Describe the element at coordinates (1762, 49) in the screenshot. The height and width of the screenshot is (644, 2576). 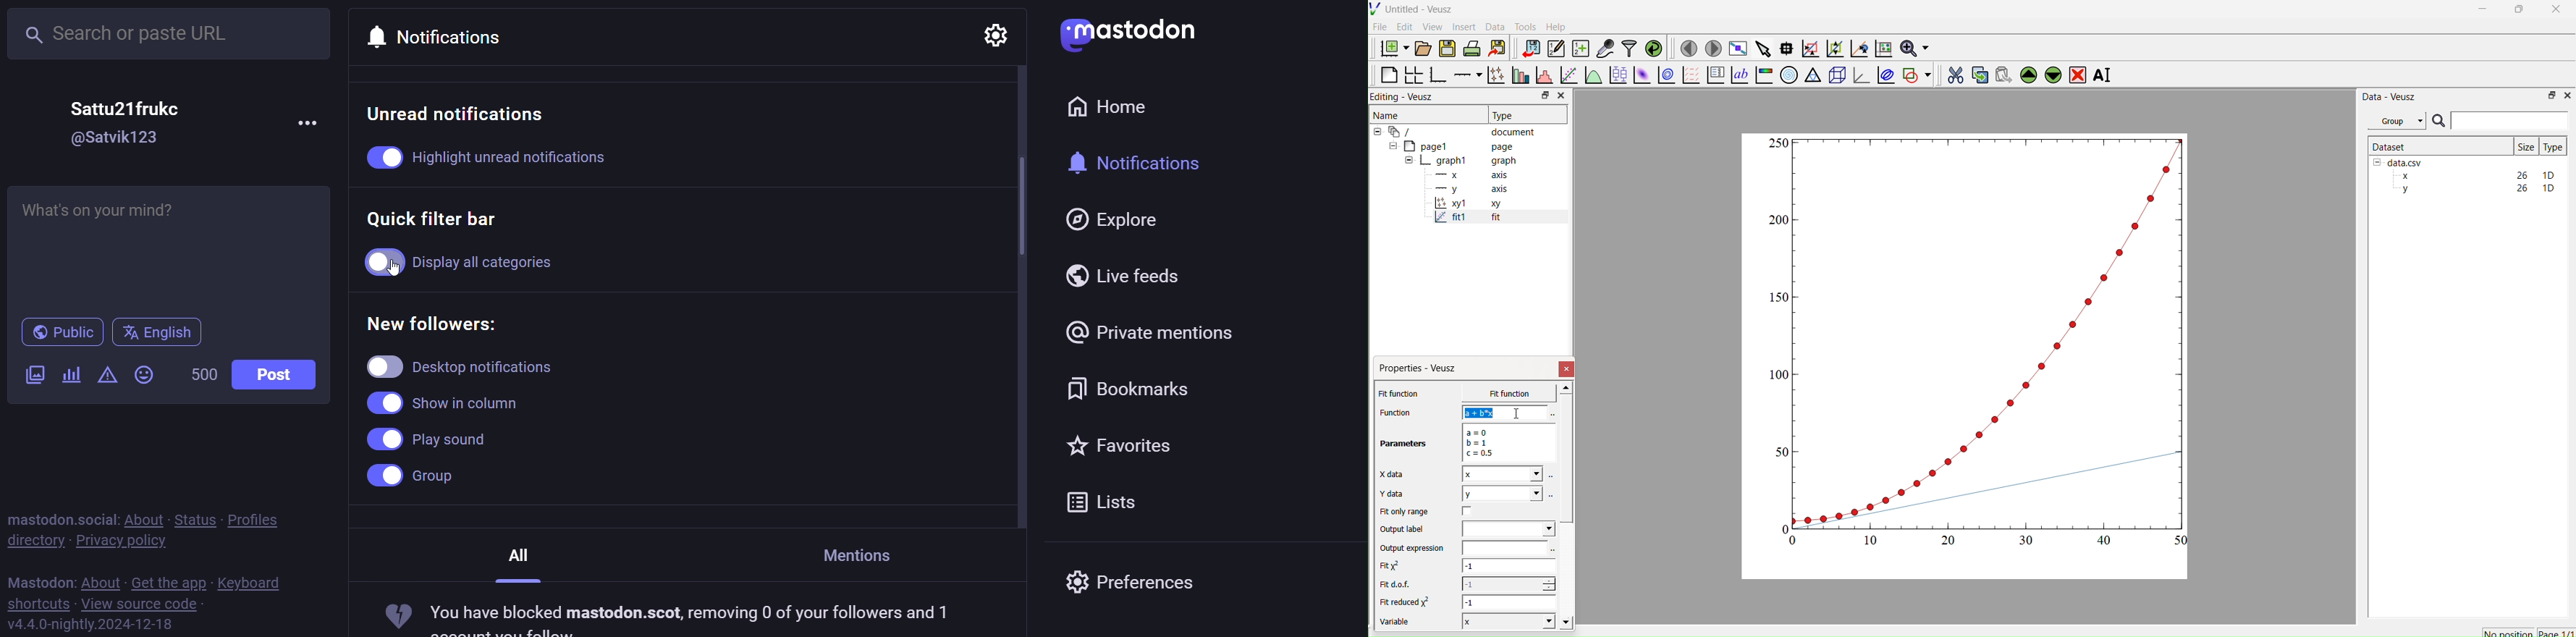
I see `Select items` at that location.